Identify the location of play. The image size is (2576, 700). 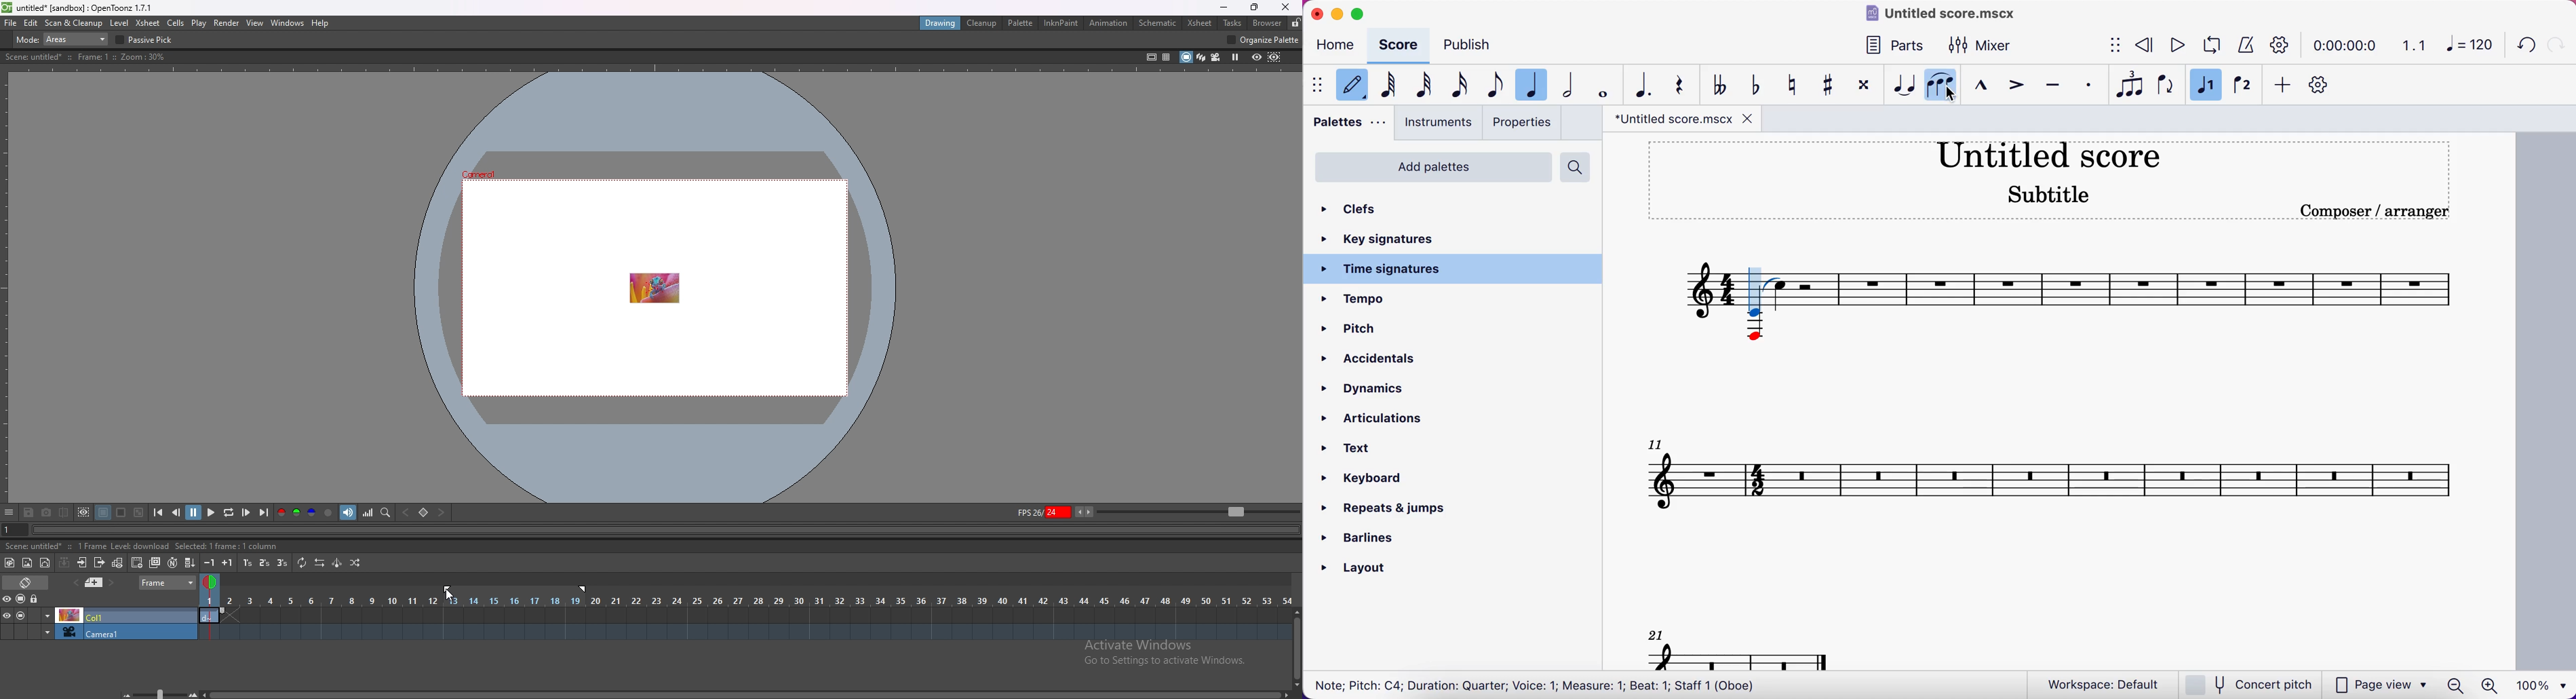
(212, 511).